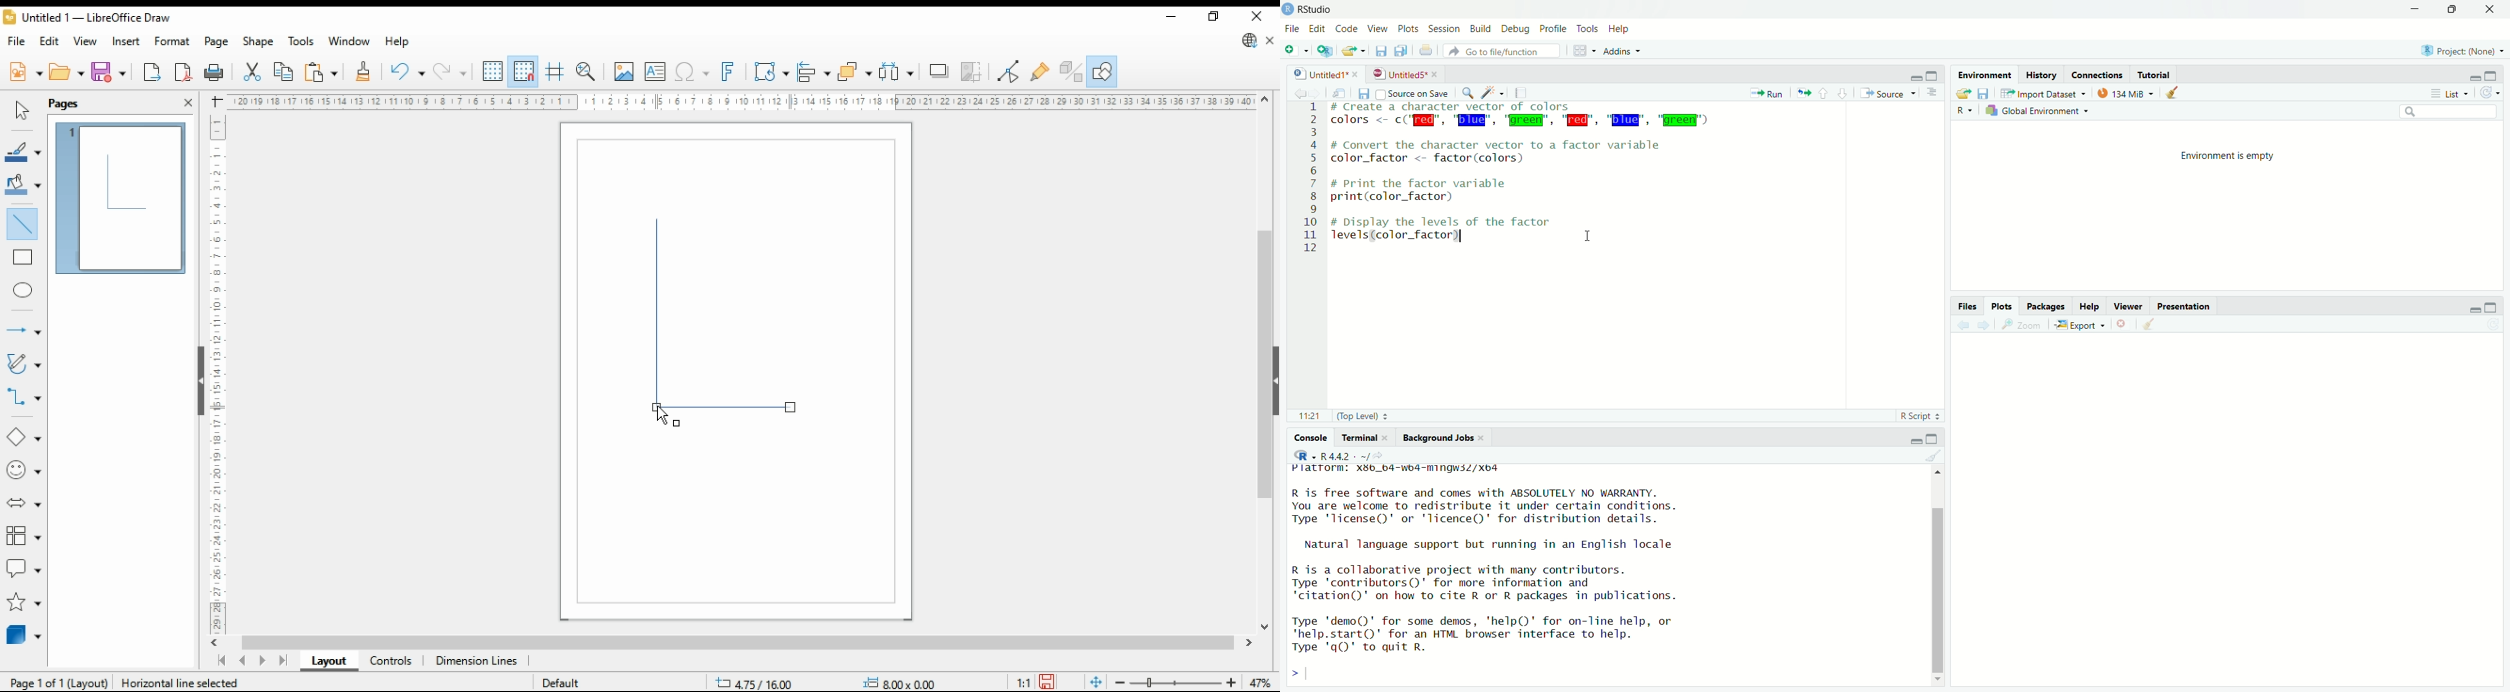  What do you see at coordinates (217, 643) in the screenshot?
I see `move left` at bounding box center [217, 643].